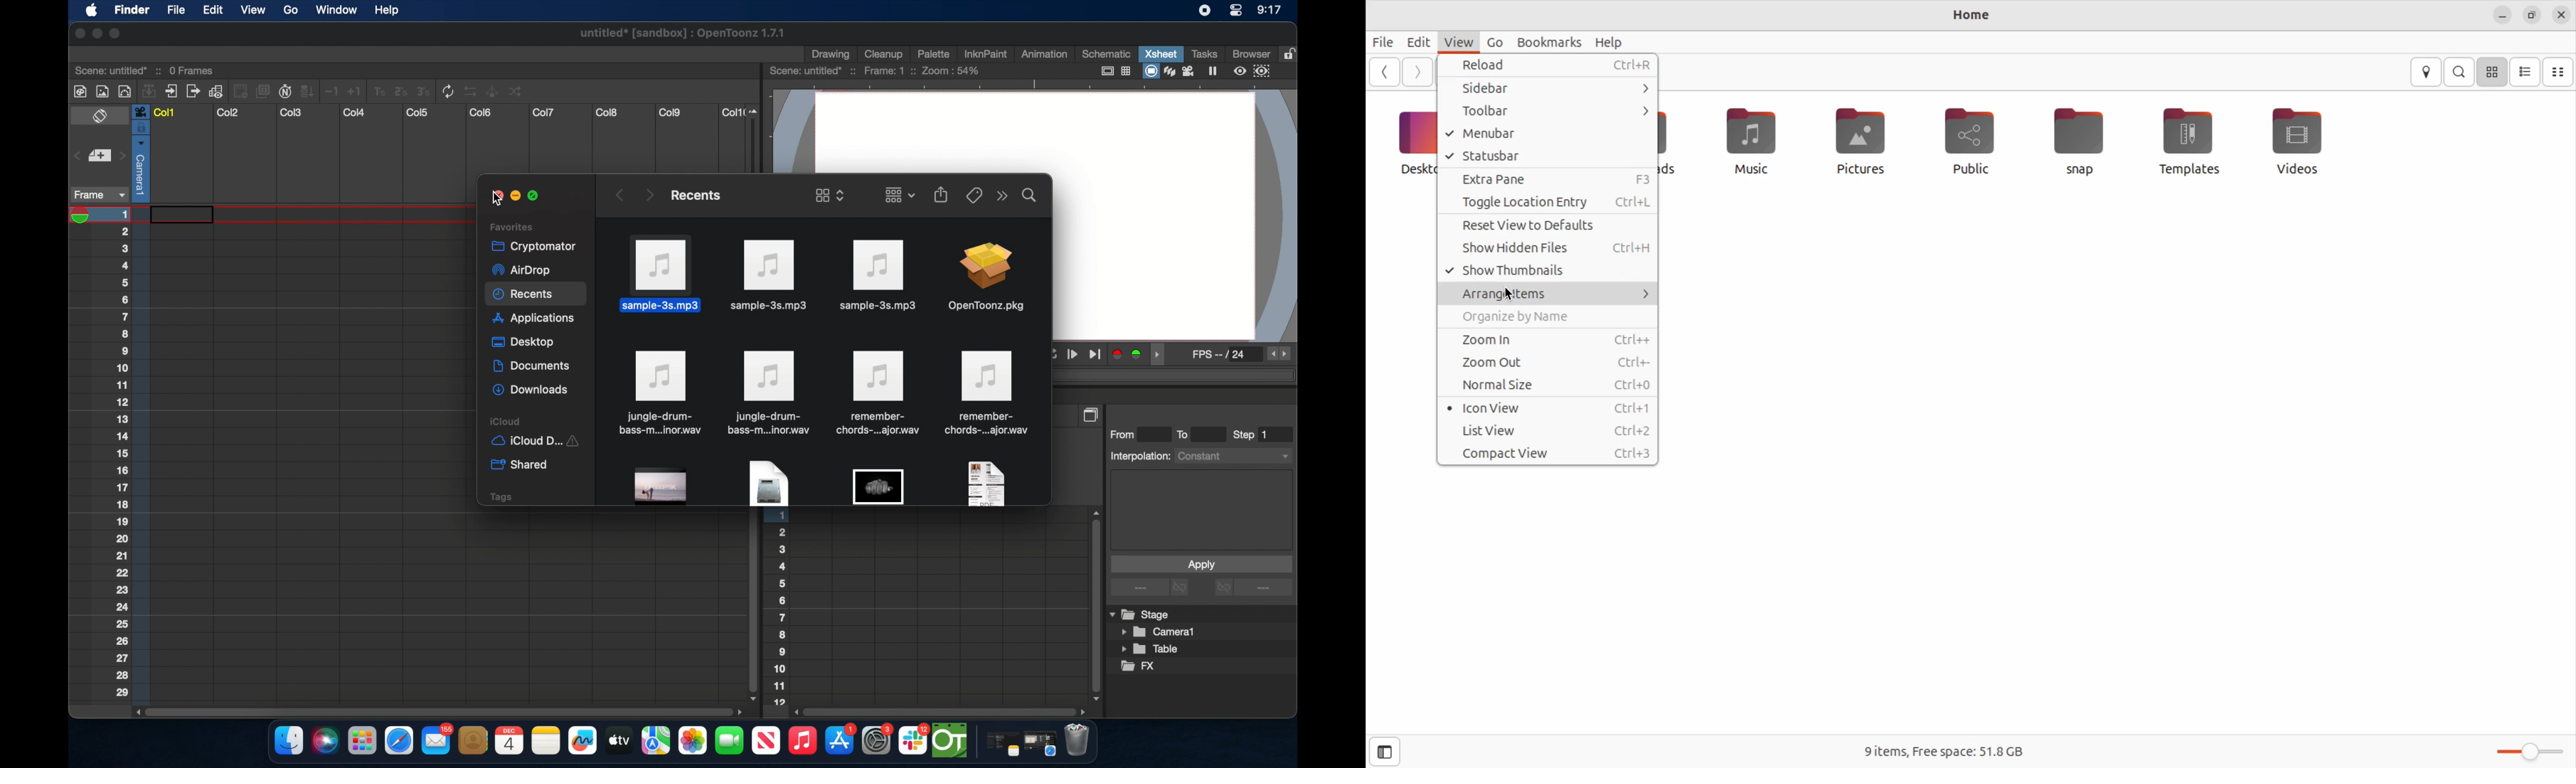 The width and height of the screenshot is (2576, 784). What do you see at coordinates (1550, 248) in the screenshot?
I see `show hidden files` at bounding box center [1550, 248].